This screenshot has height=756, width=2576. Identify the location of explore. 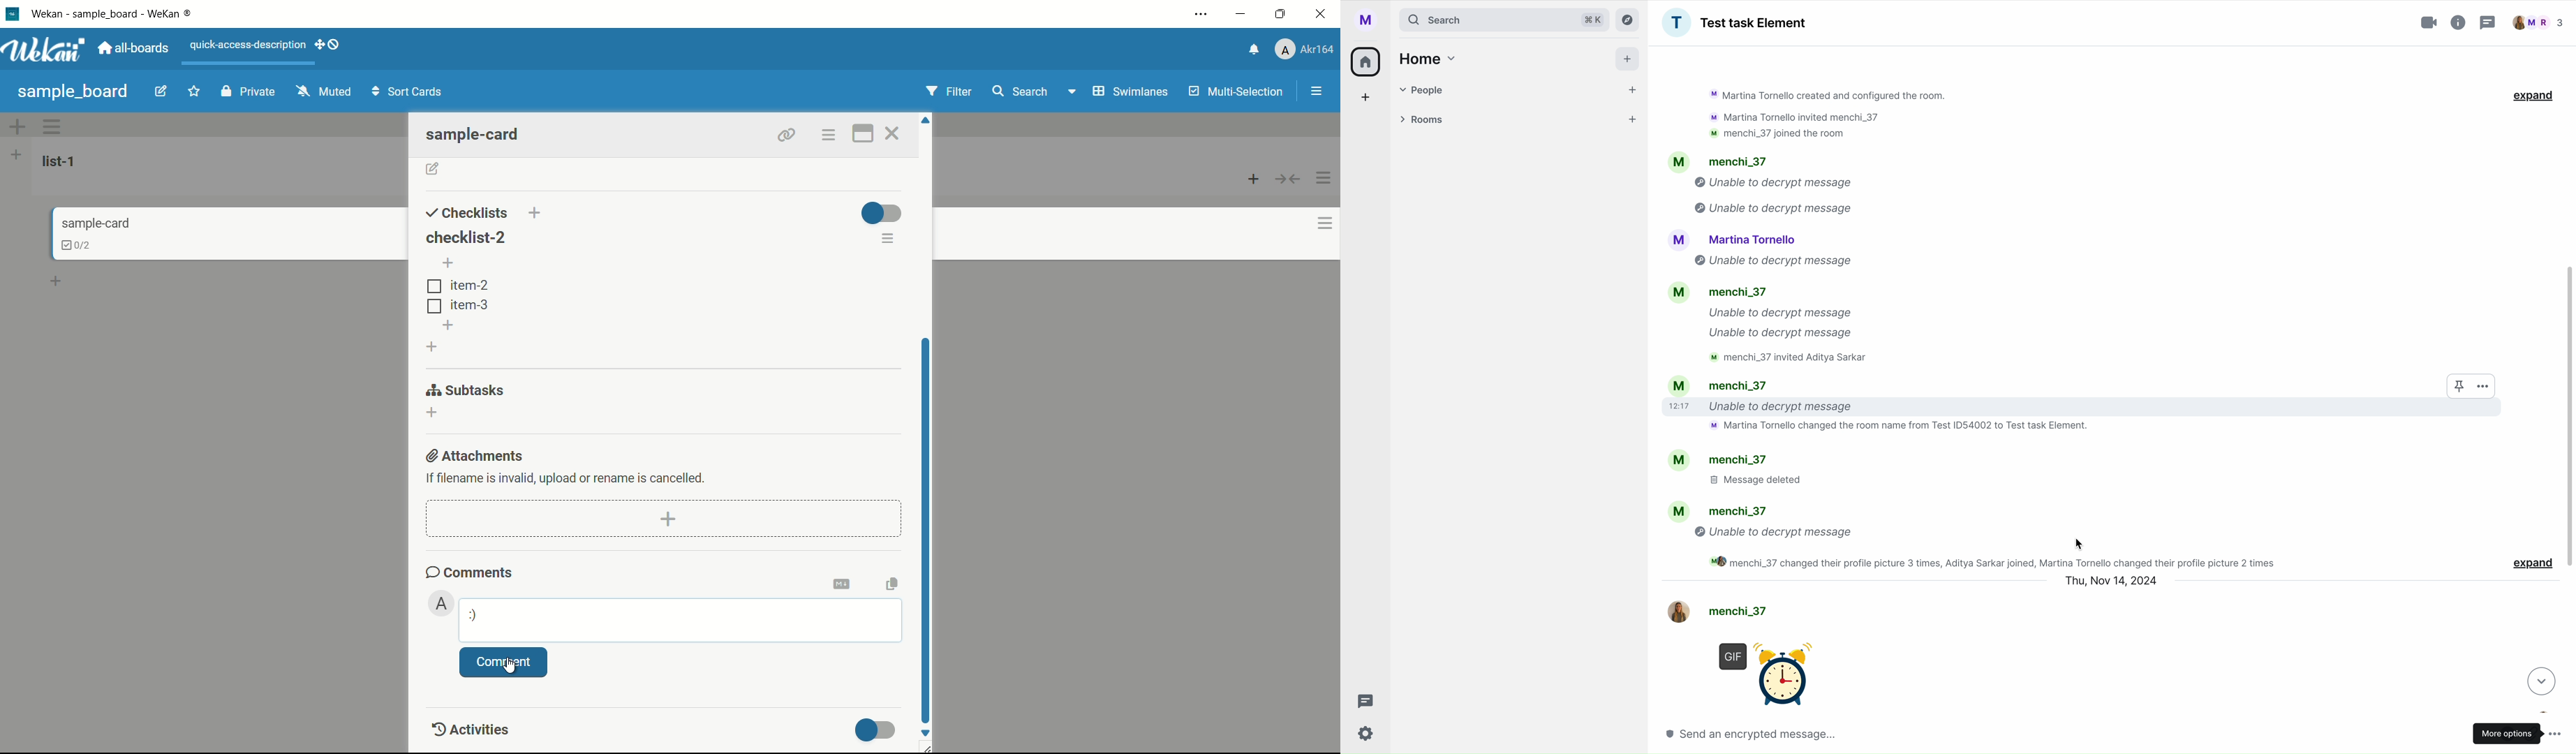
(1630, 19).